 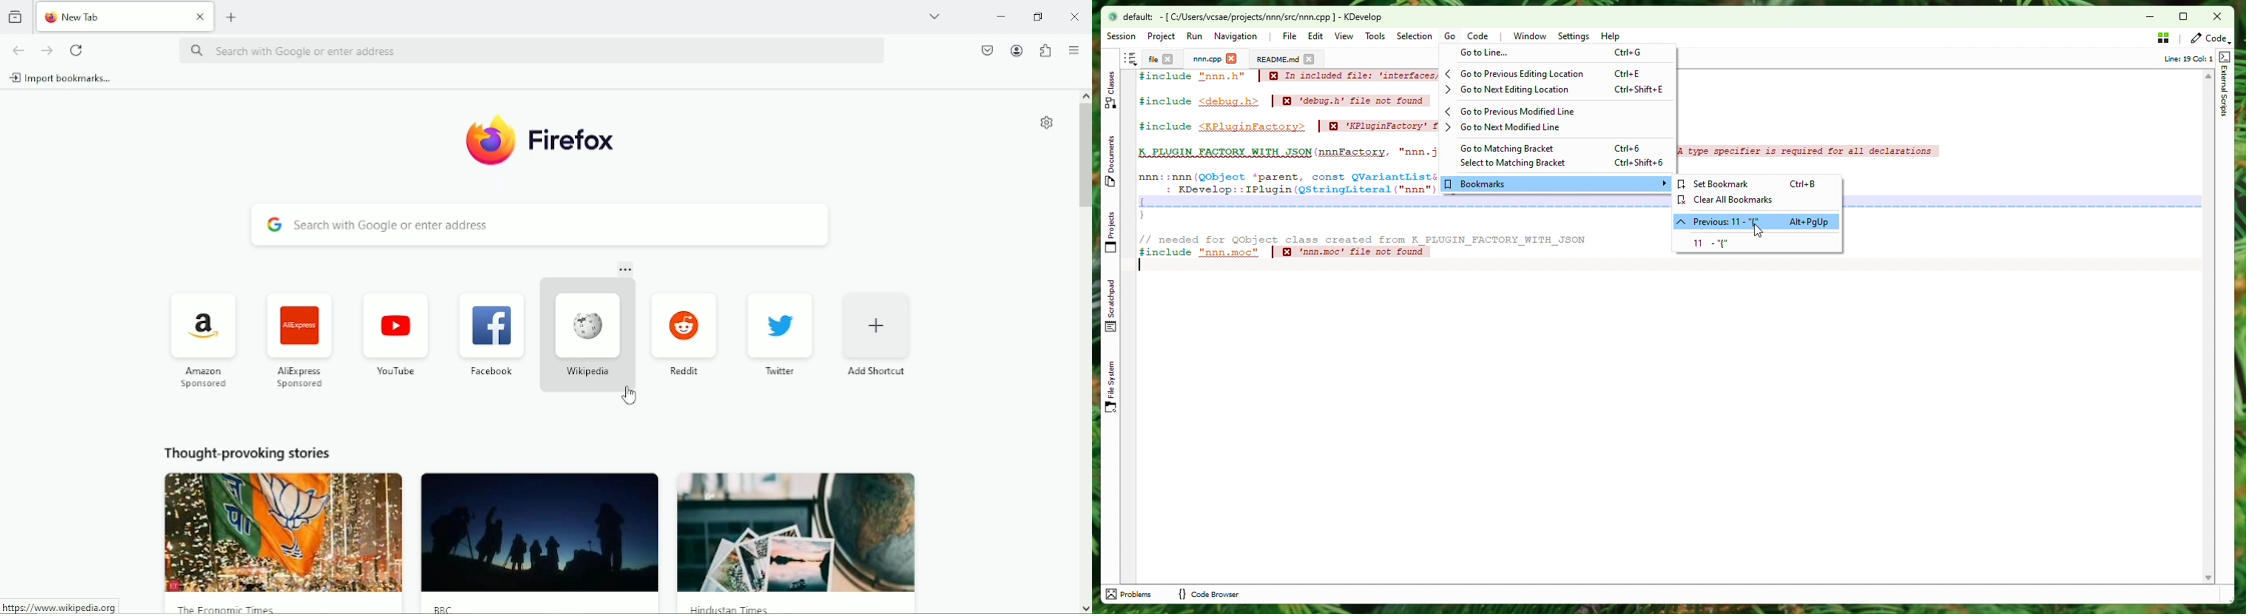 I want to click on image, so click(x=539, y=533).